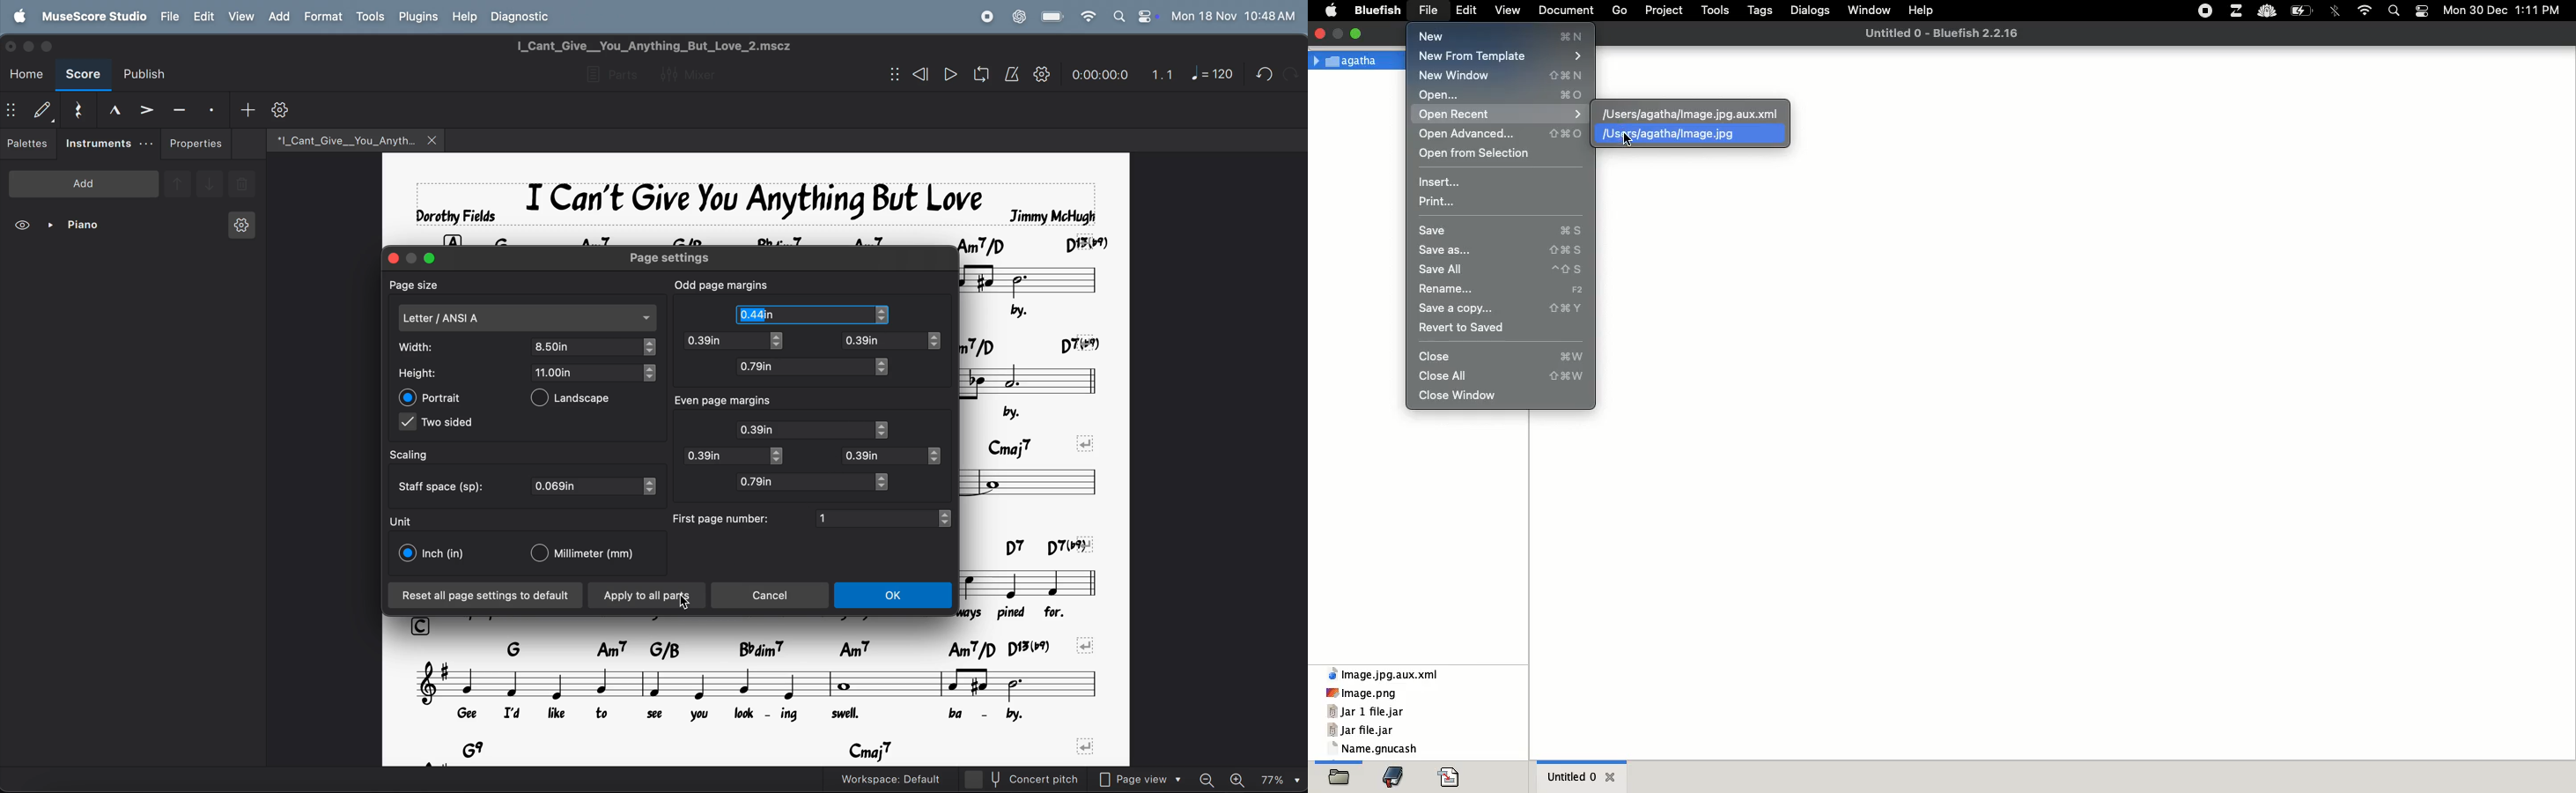 The image size is (2576, 812). I want to click on close, so click(12, 45).